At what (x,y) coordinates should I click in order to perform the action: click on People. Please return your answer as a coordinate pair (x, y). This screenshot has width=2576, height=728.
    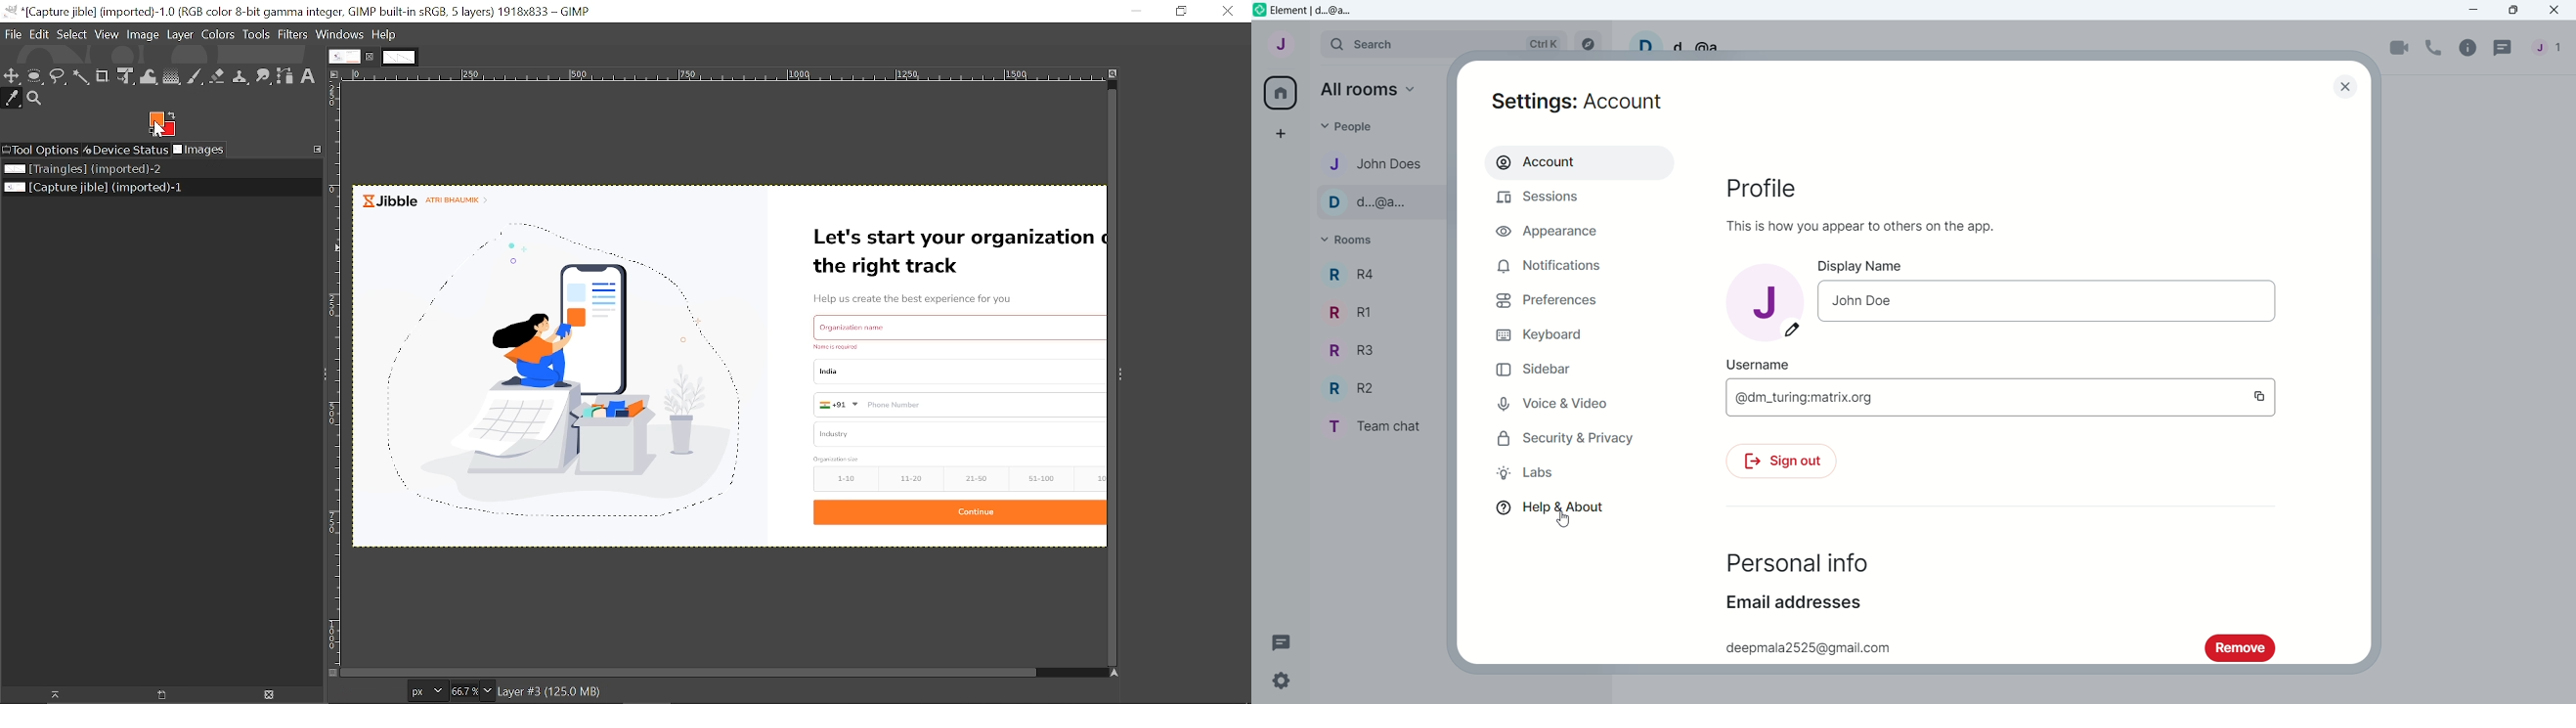
    Looking at the image, I should click on (2548, 47).